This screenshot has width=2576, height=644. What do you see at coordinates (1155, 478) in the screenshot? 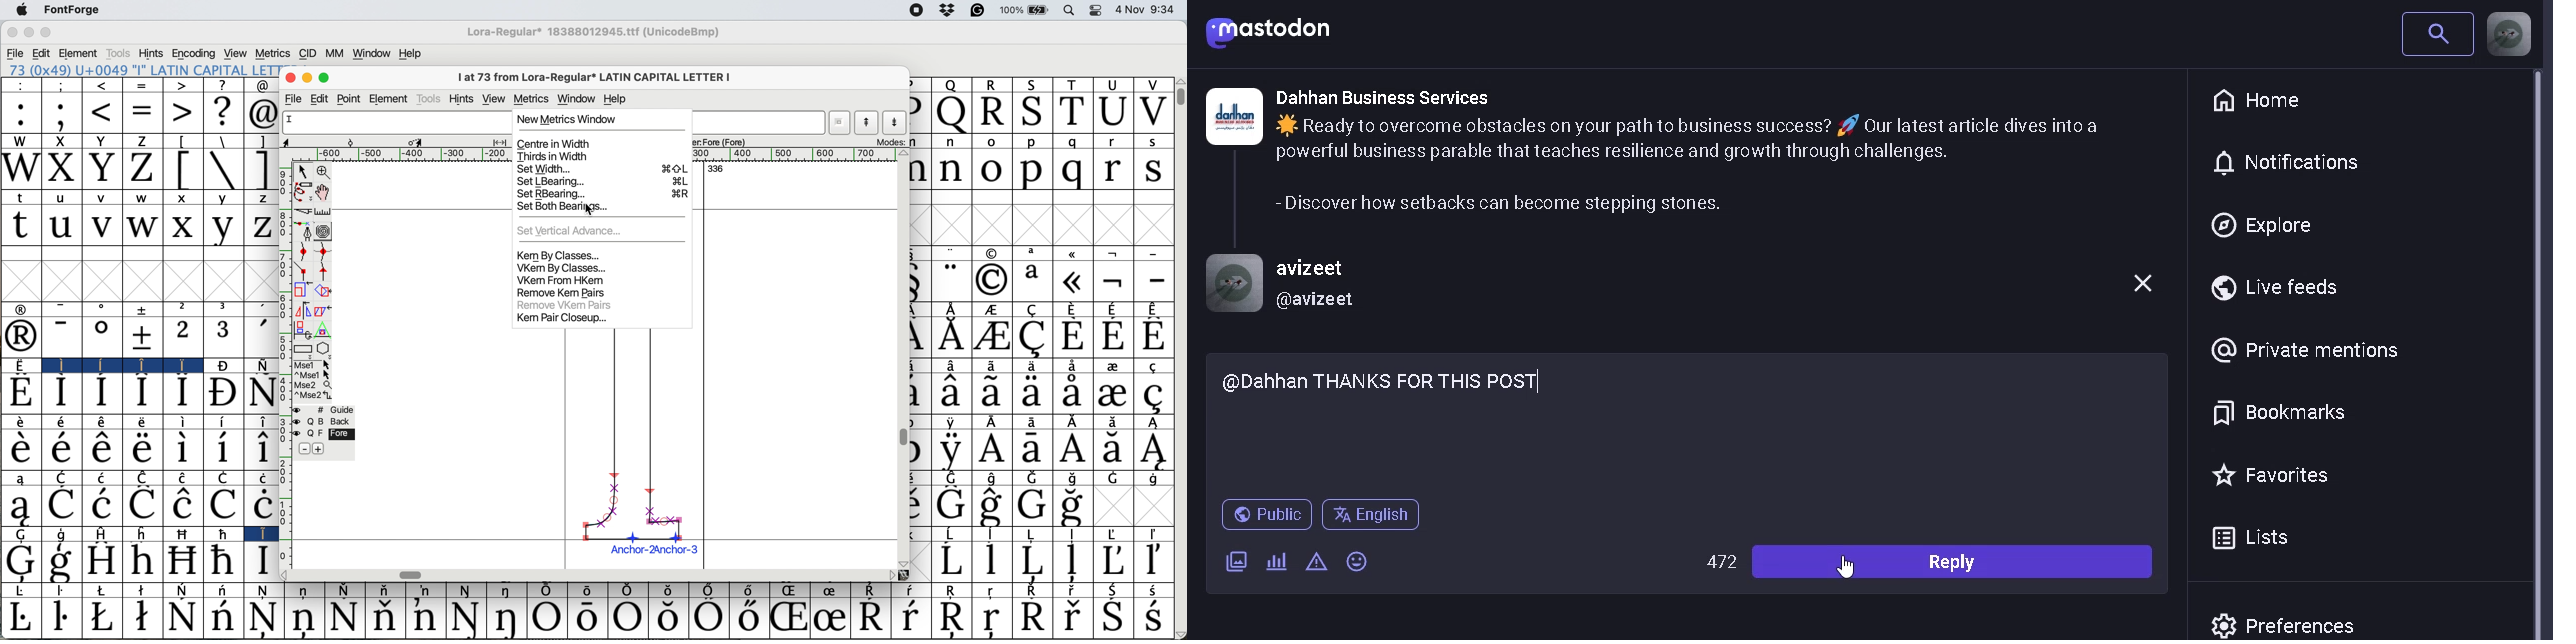
I see `Symbol` at bounding box center [1155, 478].